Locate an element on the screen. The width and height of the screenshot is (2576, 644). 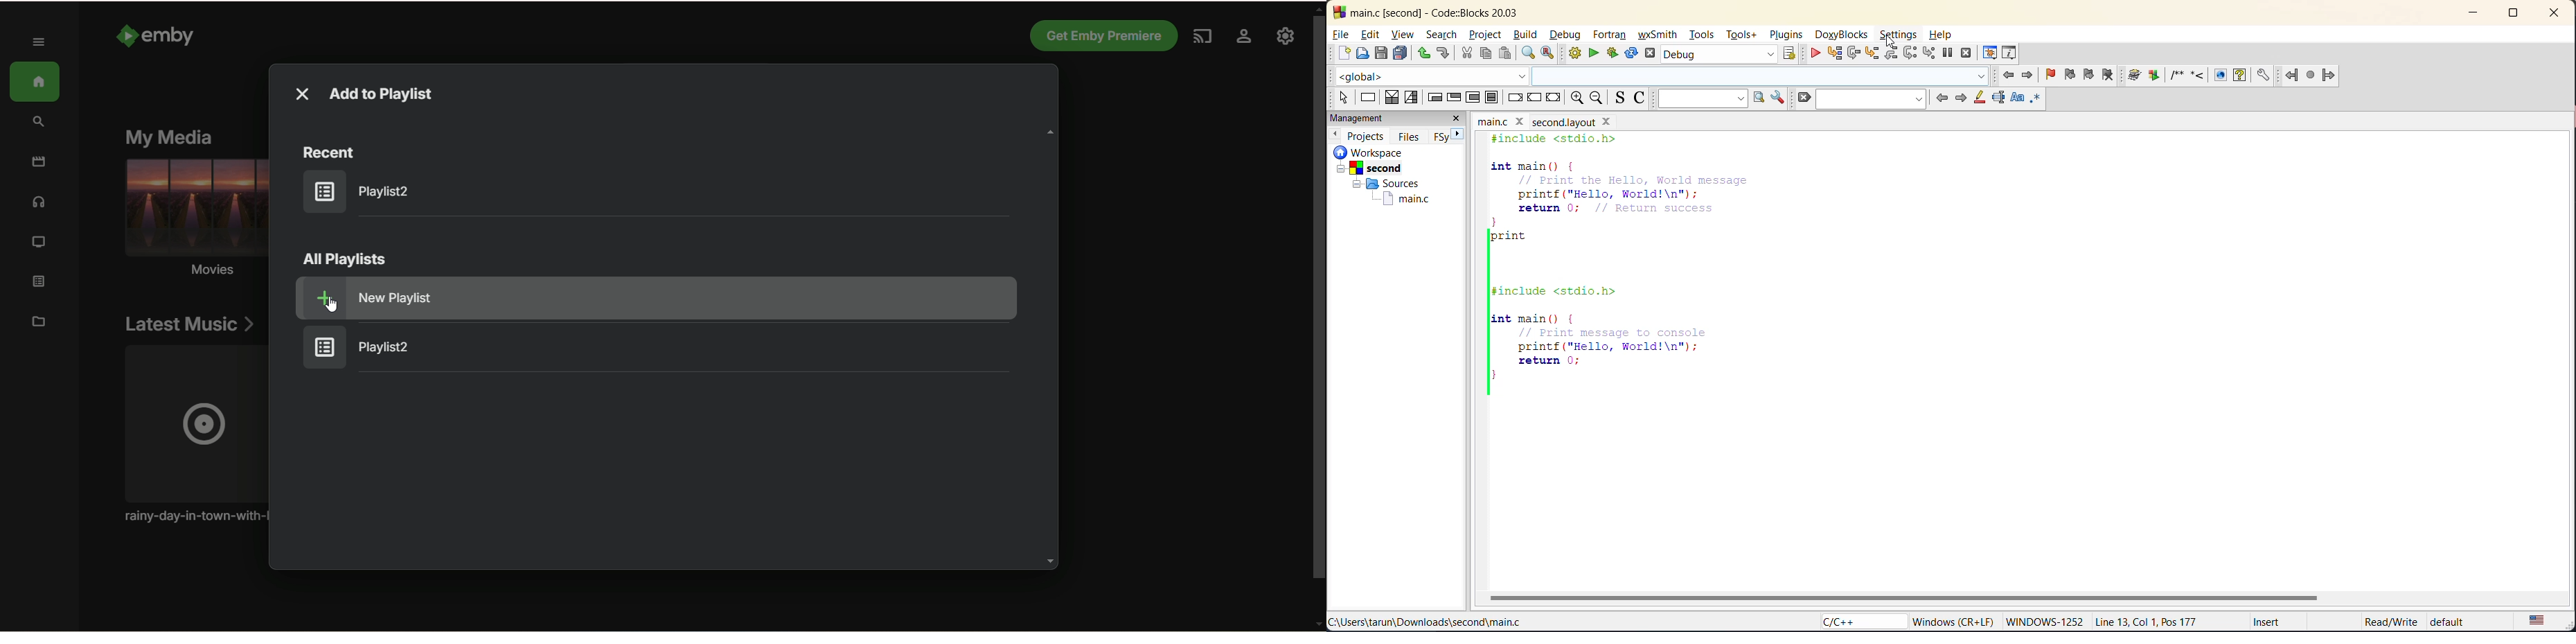
expand is located at coordinates (40, 42).